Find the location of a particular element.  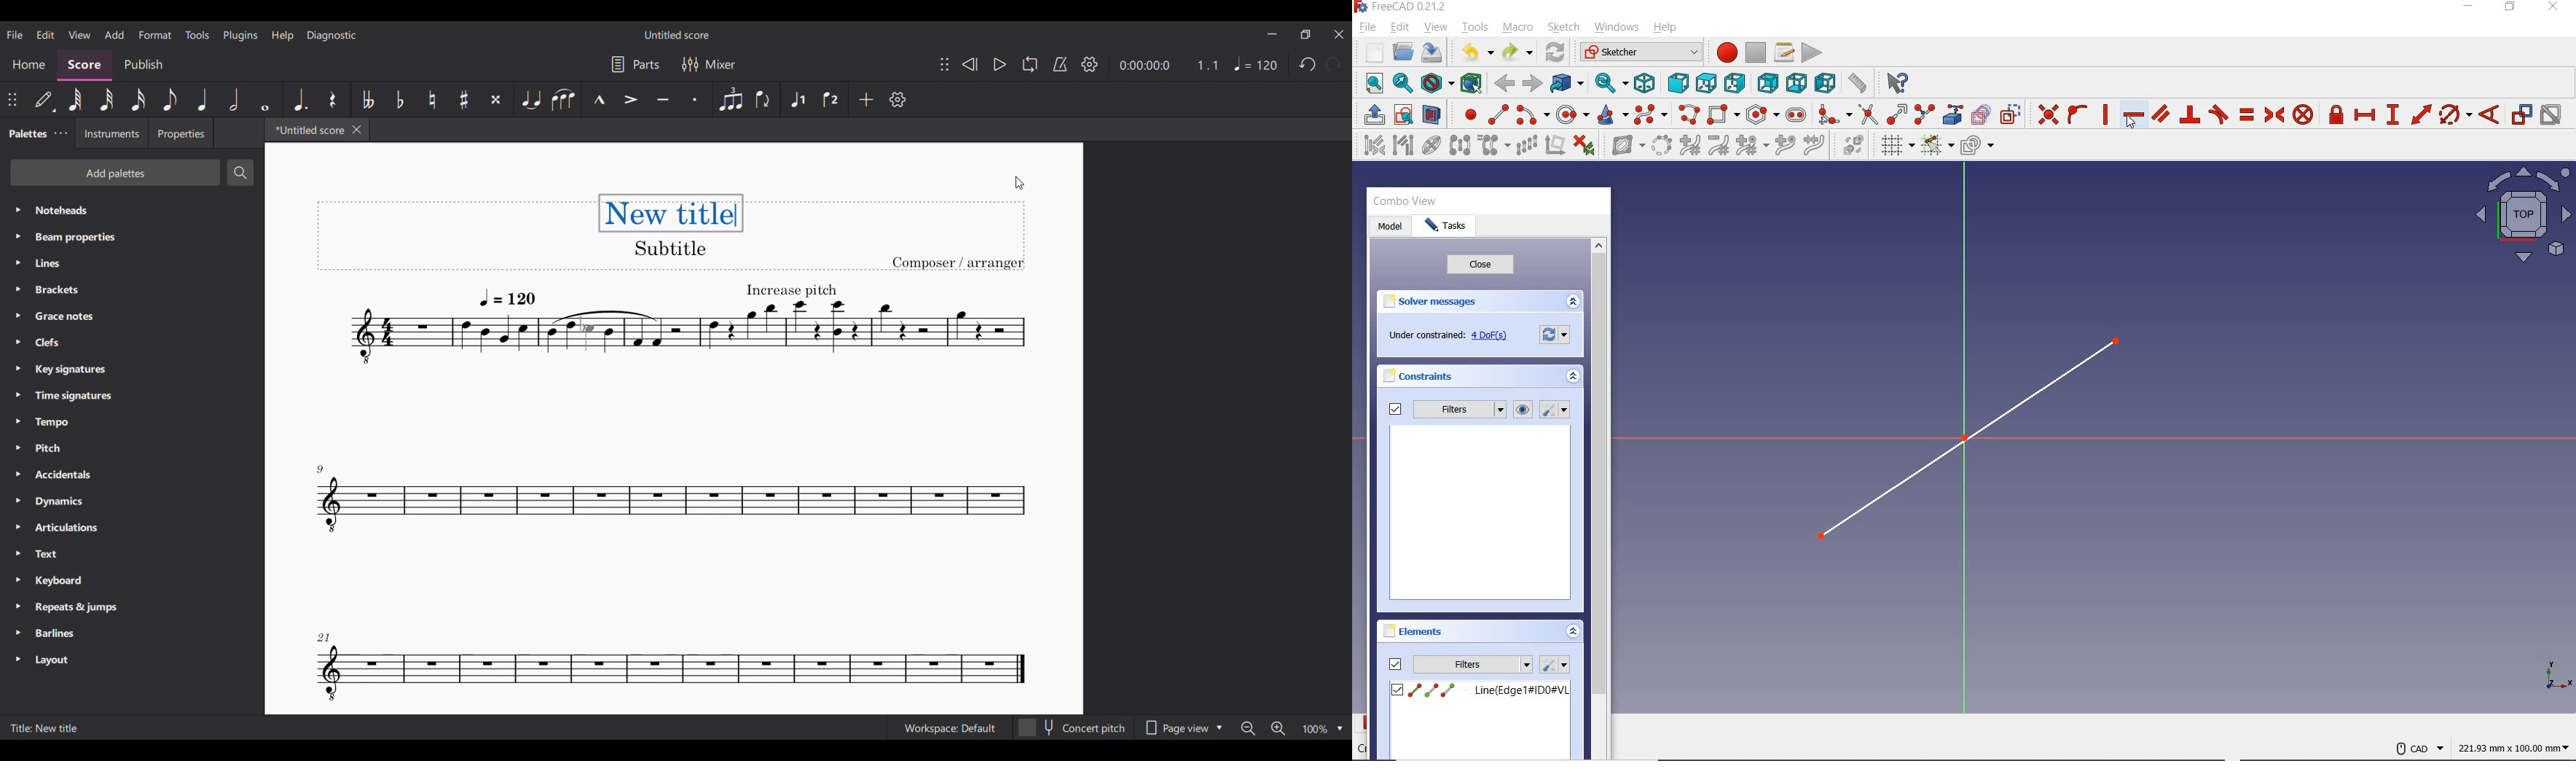

New title - typed in title is located at coordinates (670, 213).